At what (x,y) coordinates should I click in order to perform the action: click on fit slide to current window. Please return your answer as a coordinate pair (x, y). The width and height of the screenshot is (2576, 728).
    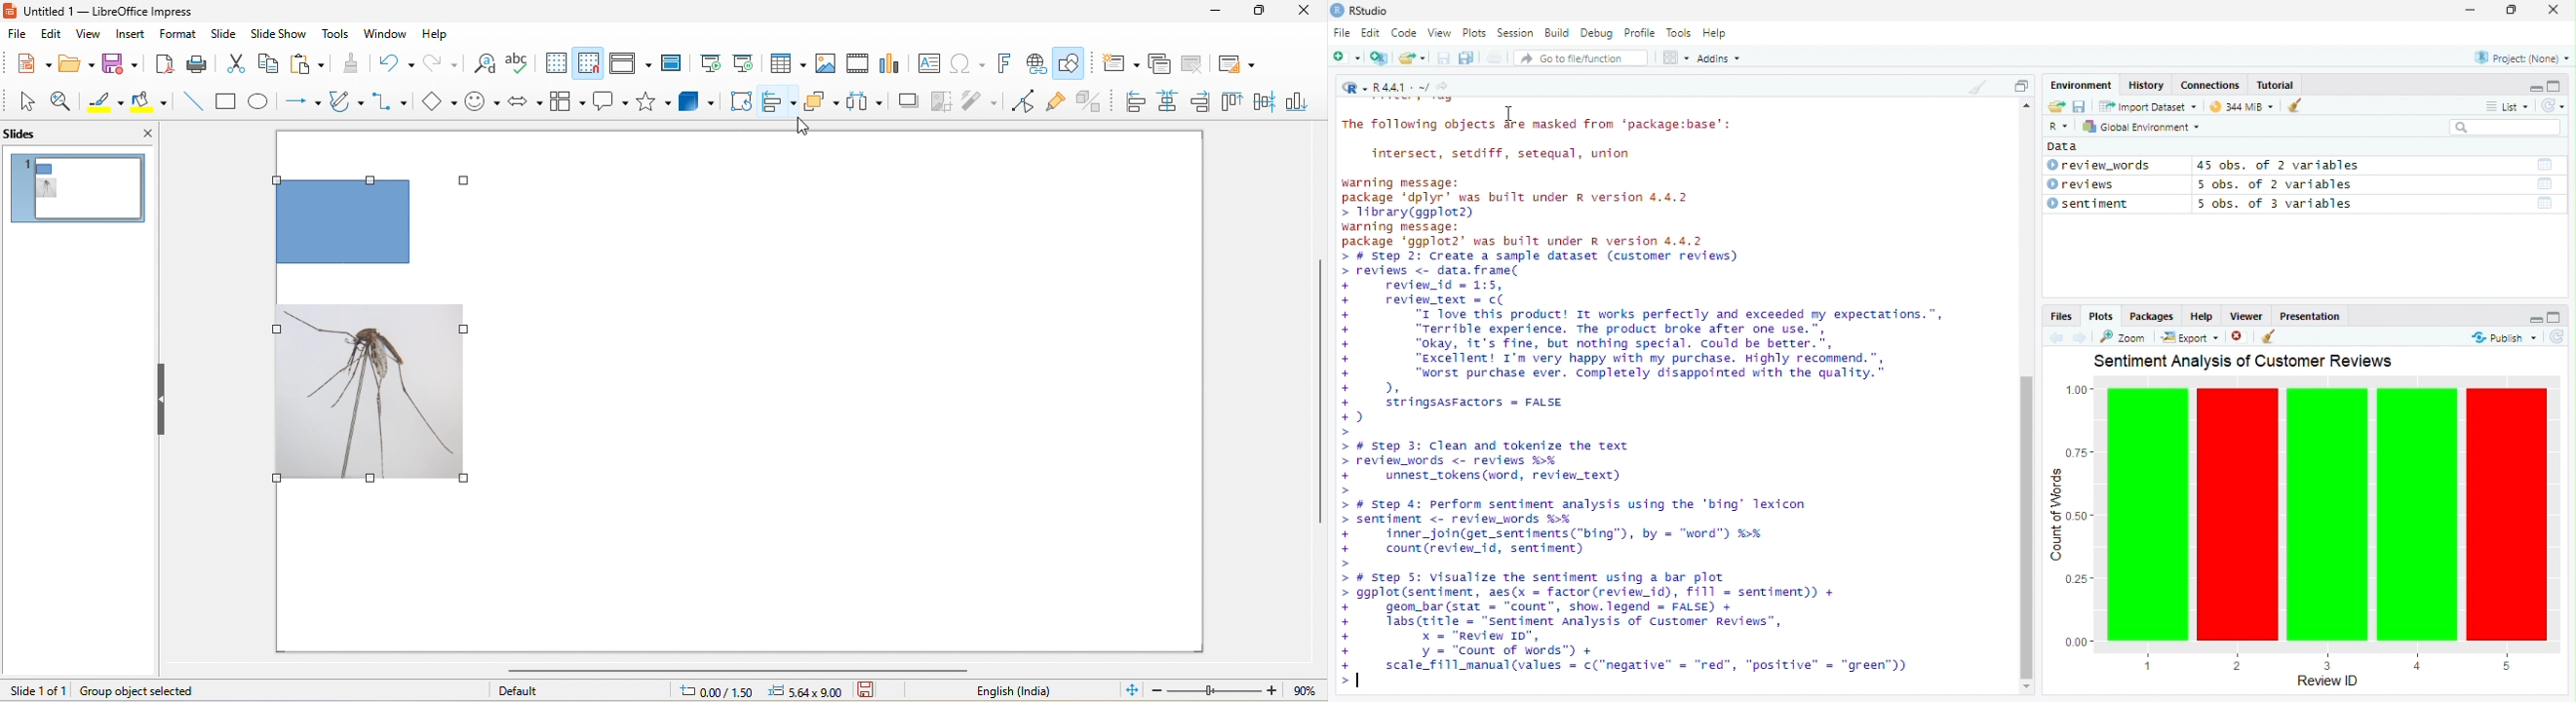
    Looking at the image, I should click on (1129, 691).